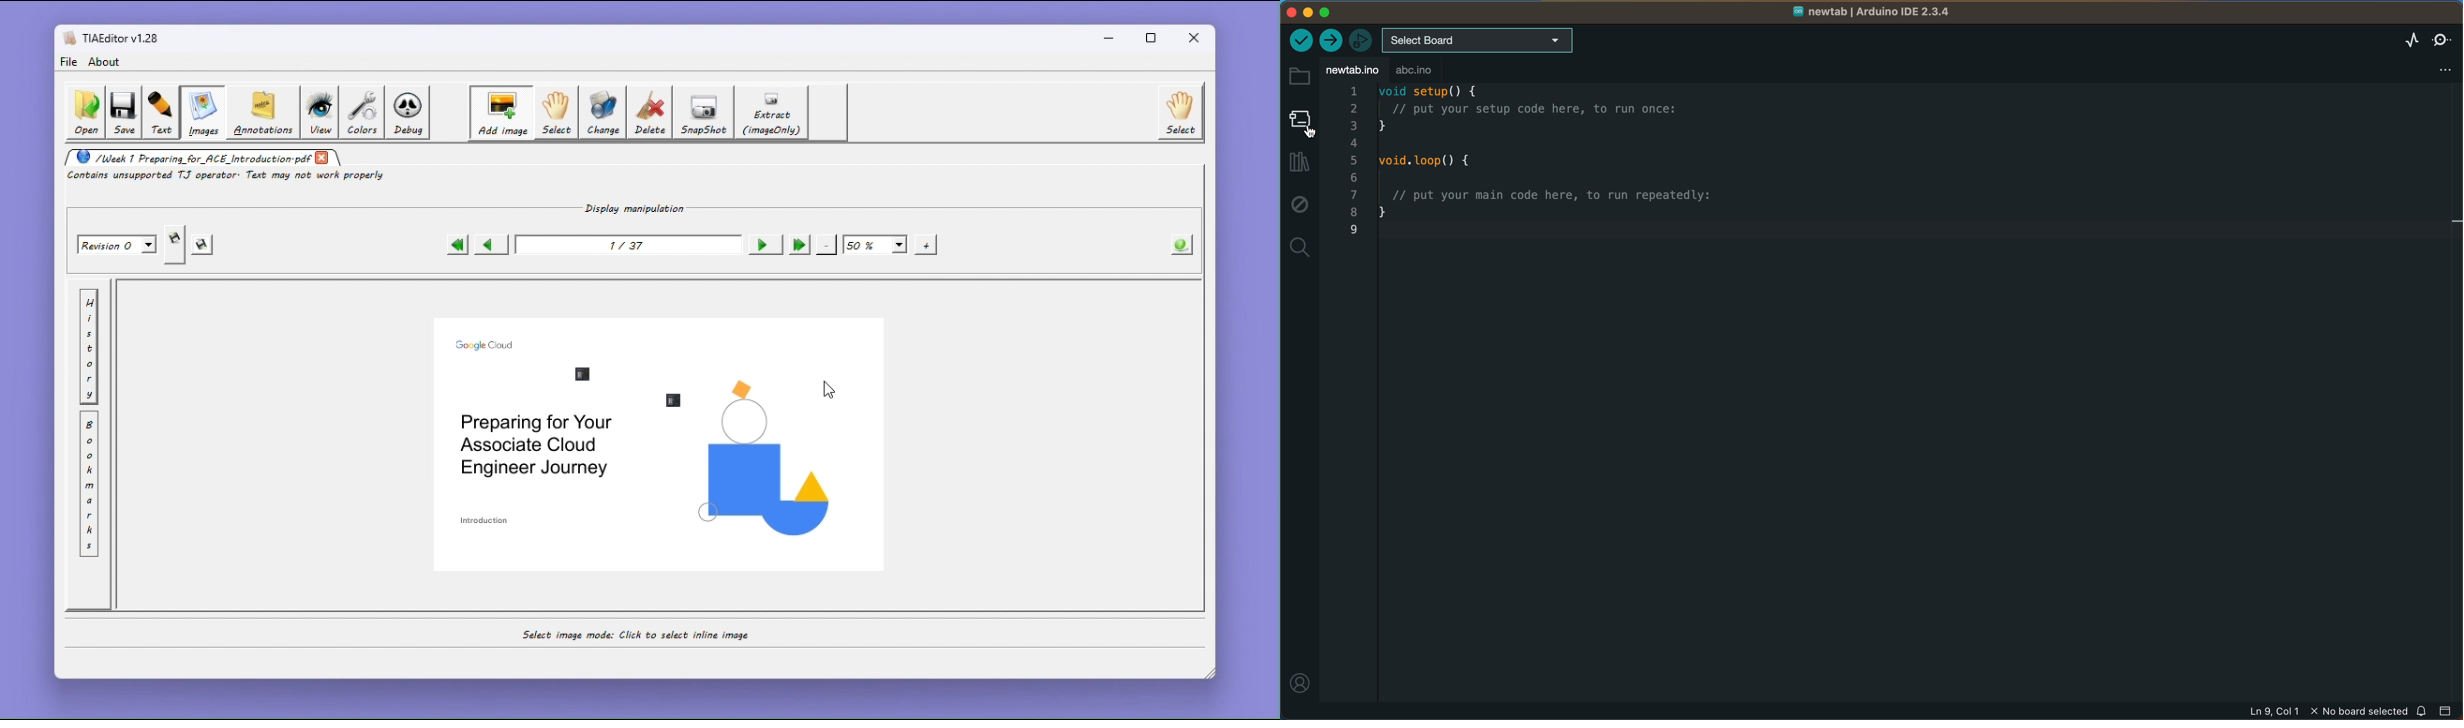 The width and height of the screenshot is (2464, 728). What do you see at coordinates (323, 157) in the screenshot?
I see `close` at bounding box center [323, 157].